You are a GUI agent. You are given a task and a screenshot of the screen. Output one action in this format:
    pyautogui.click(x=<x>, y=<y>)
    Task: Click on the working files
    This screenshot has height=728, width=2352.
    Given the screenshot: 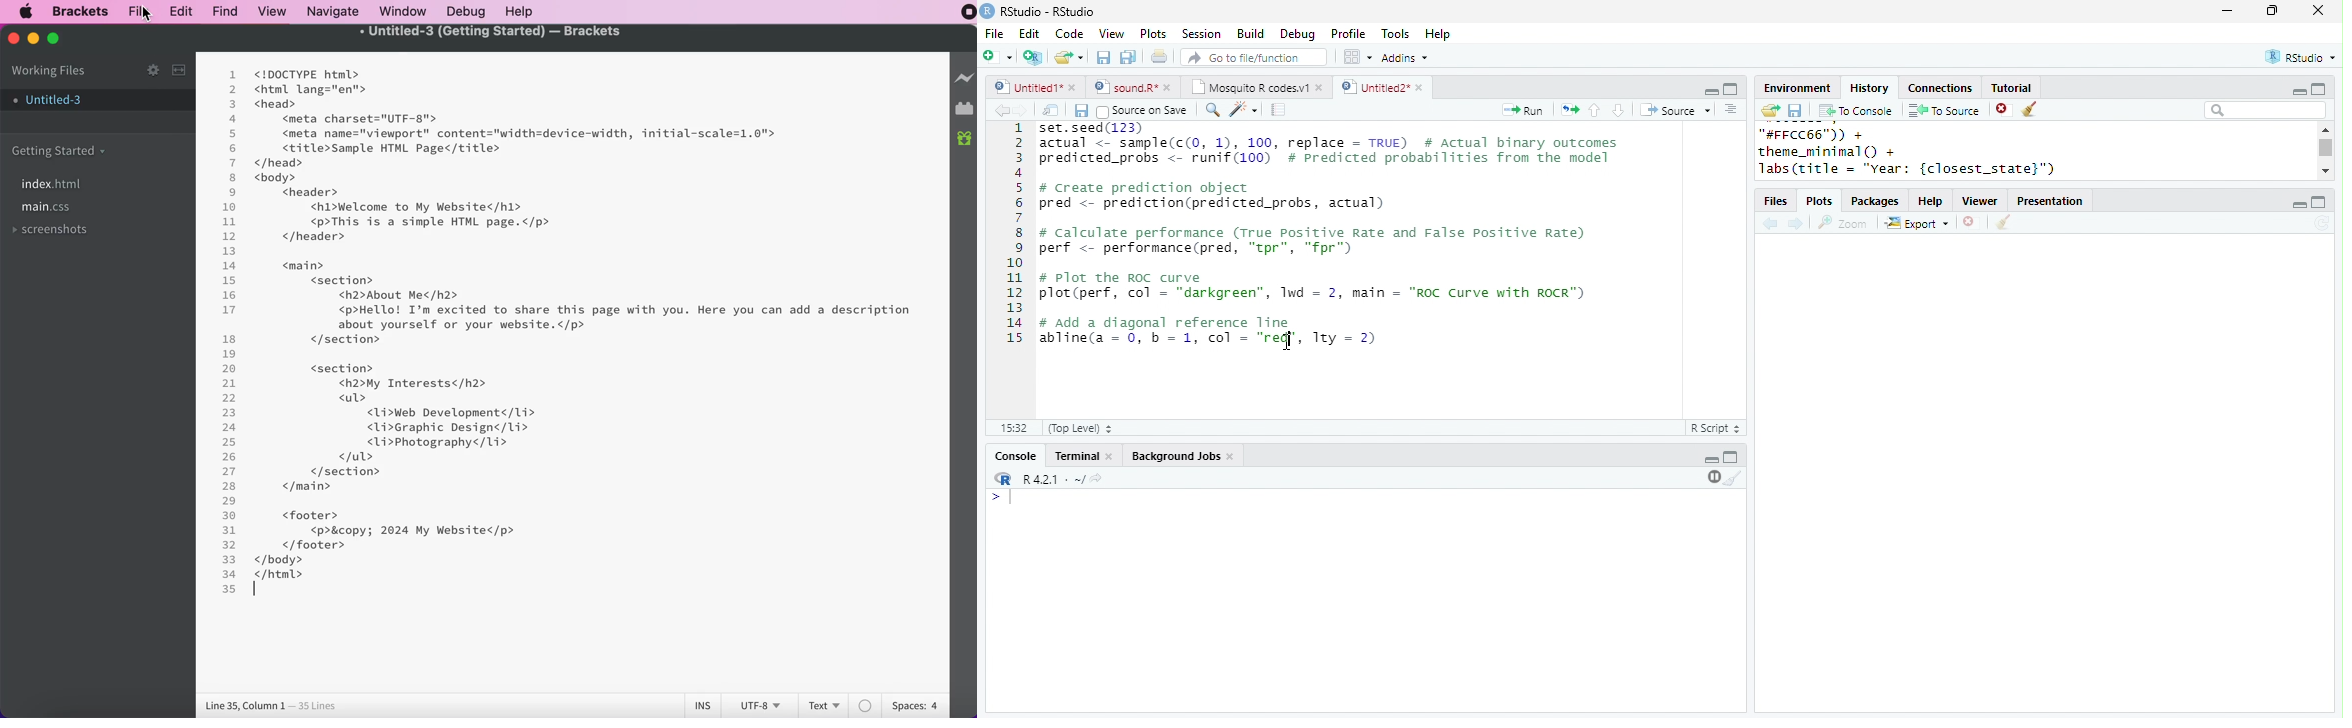 What is the action you would take?
    pyautogui.click(x=48, y=72)
    